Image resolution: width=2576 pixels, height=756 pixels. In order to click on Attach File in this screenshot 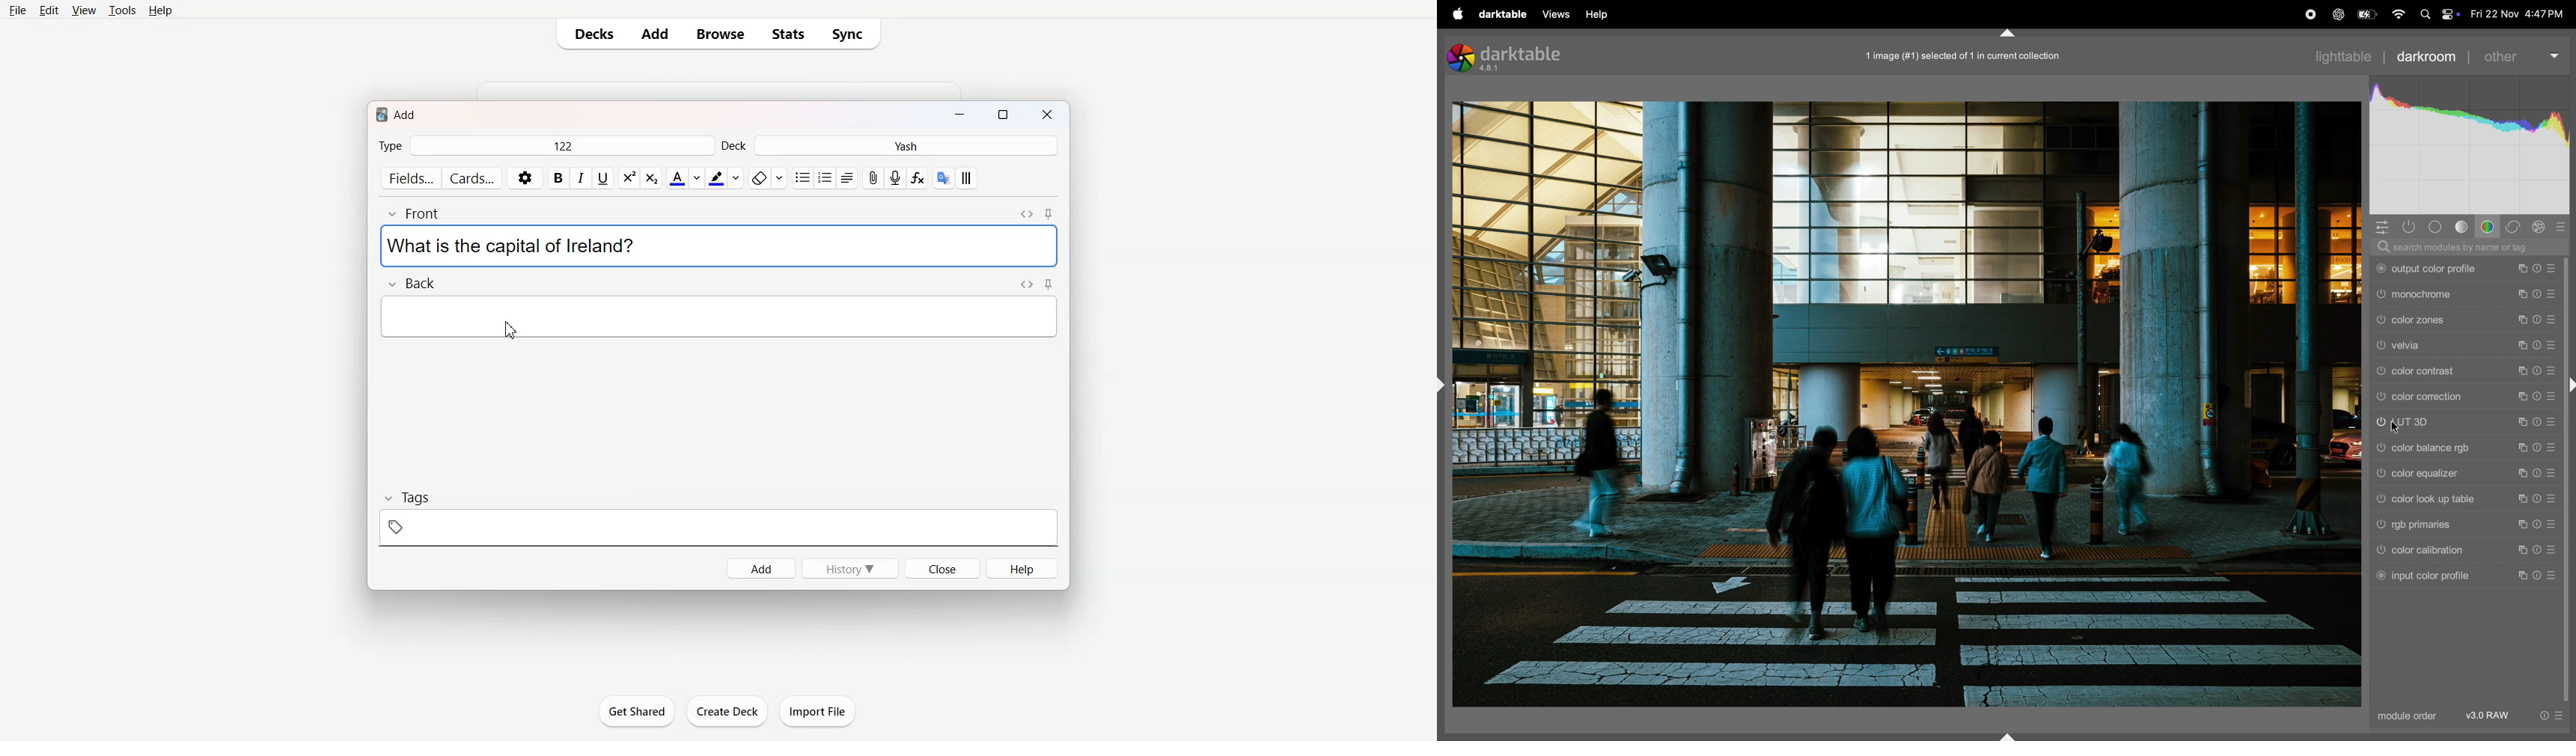, I will do `click(873, 178)`.